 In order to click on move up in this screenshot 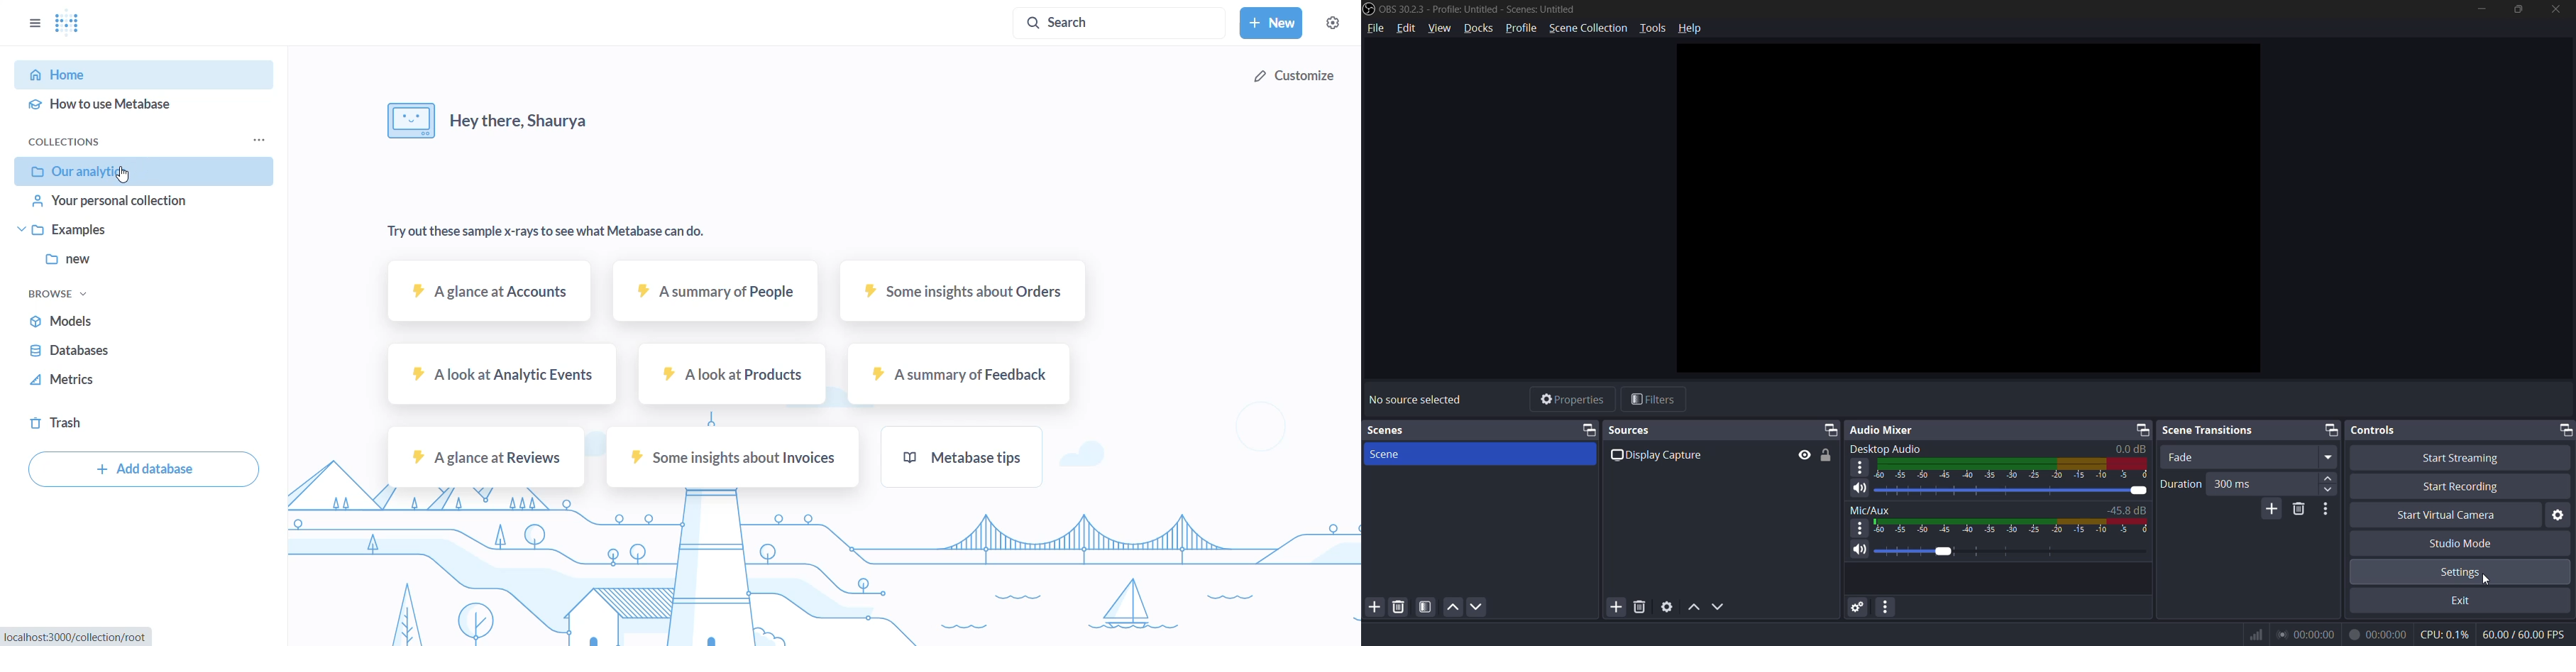, I will do `click(1452, 608)`.